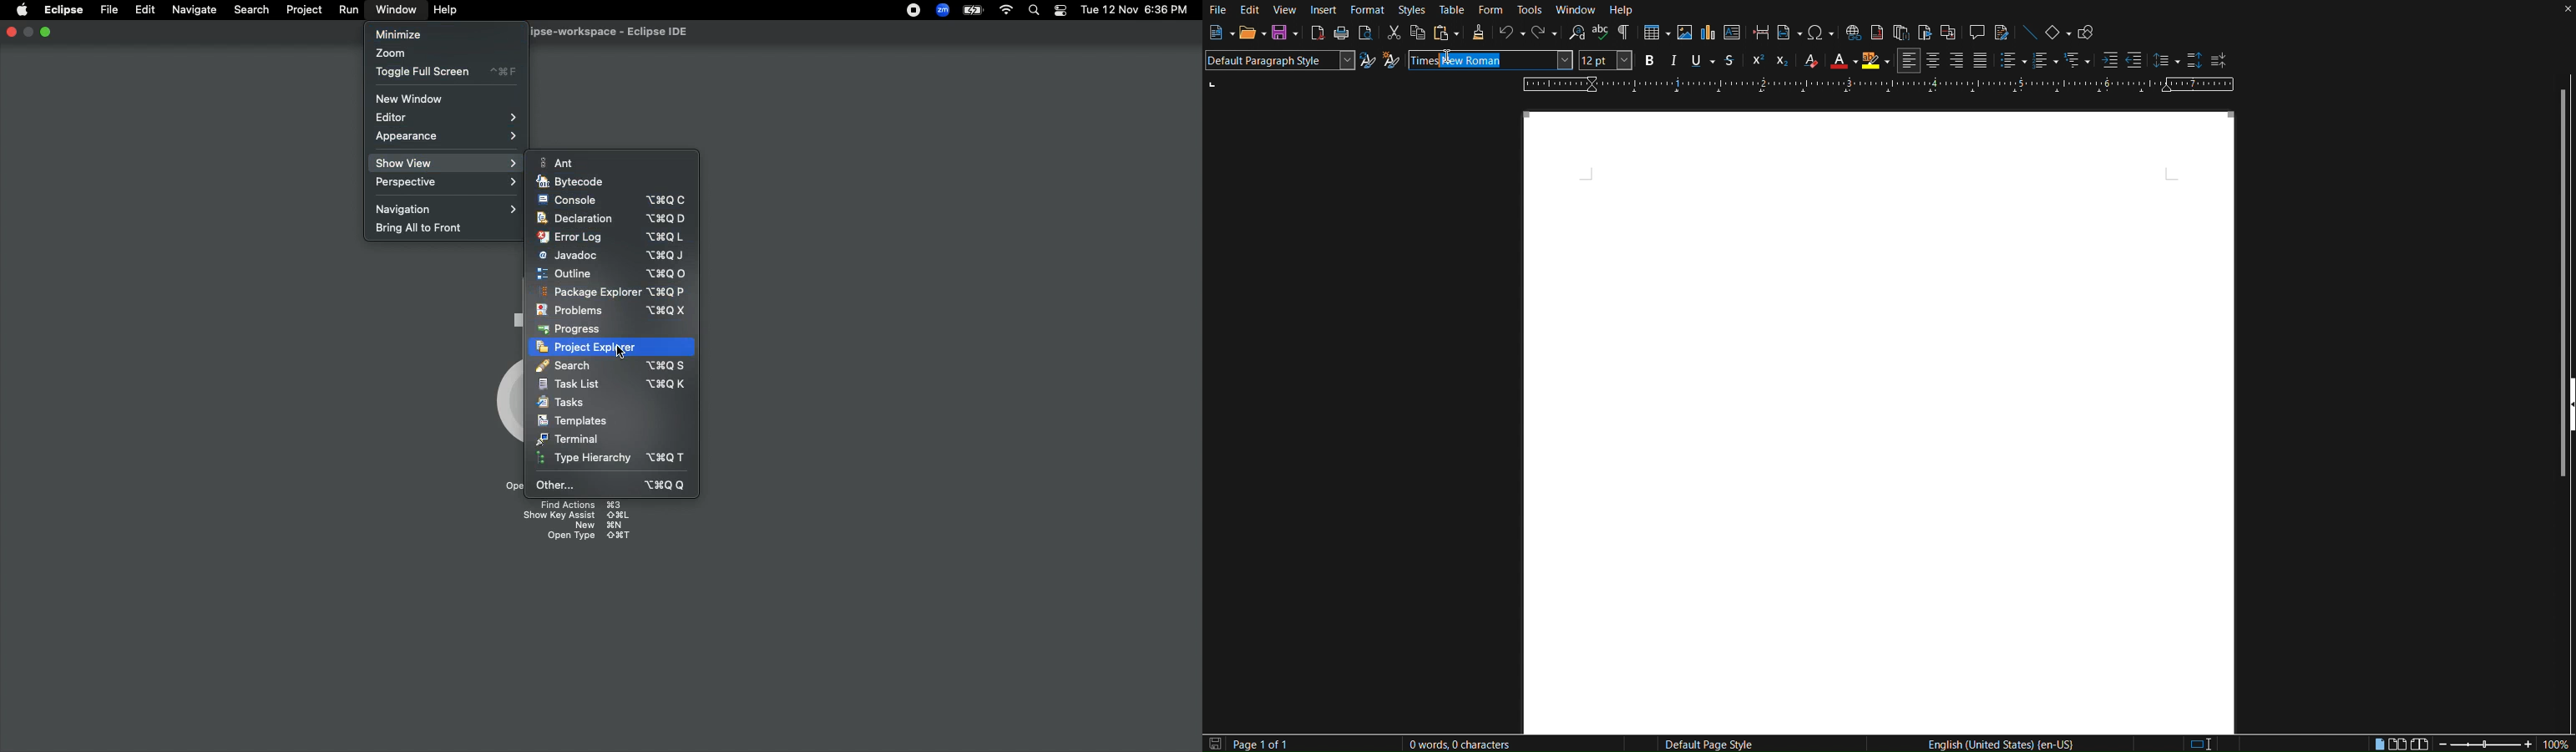 This screenshot has width=2576, height=756. Describe the element at coordinates (1250, 10) in the screenshot. I see `Edit ` at that location.